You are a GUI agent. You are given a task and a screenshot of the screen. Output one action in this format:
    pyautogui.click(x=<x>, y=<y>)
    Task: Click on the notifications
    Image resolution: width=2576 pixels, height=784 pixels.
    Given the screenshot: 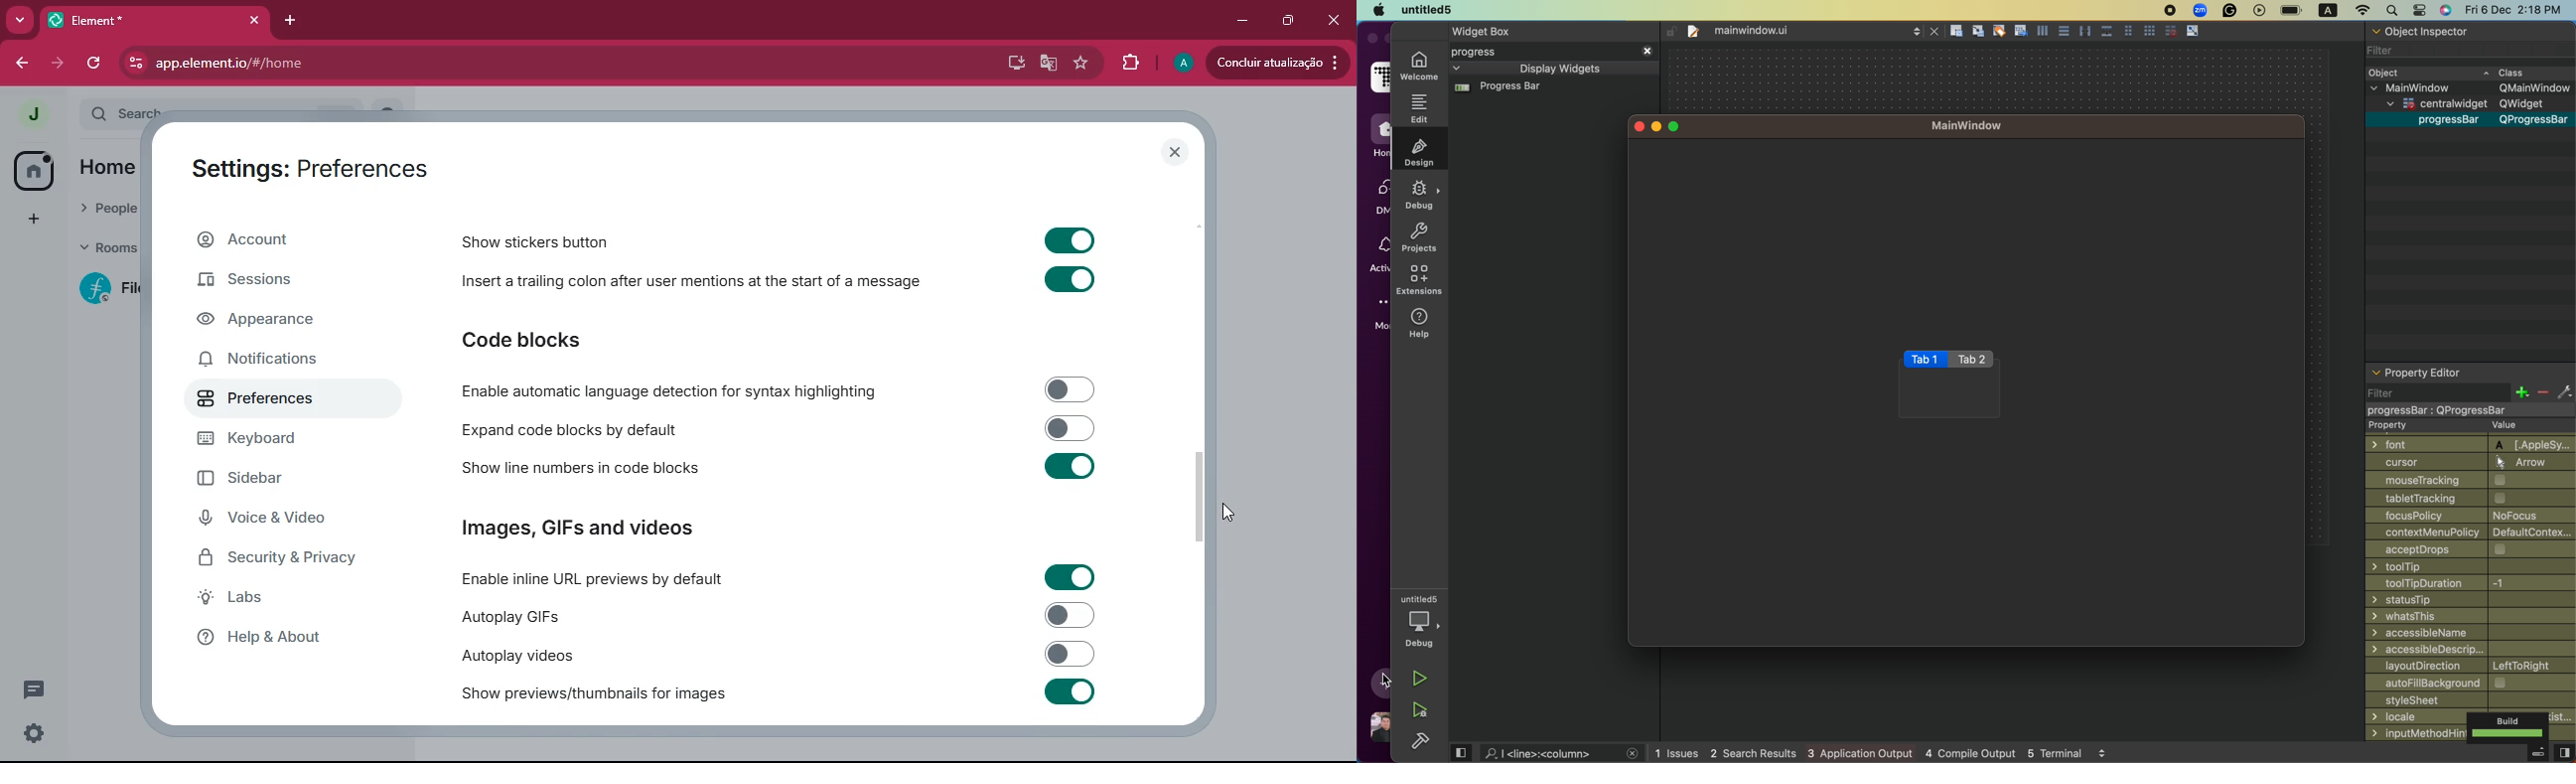 What is the action you would take?
    pyautogui.click(x=266, y=361)
    